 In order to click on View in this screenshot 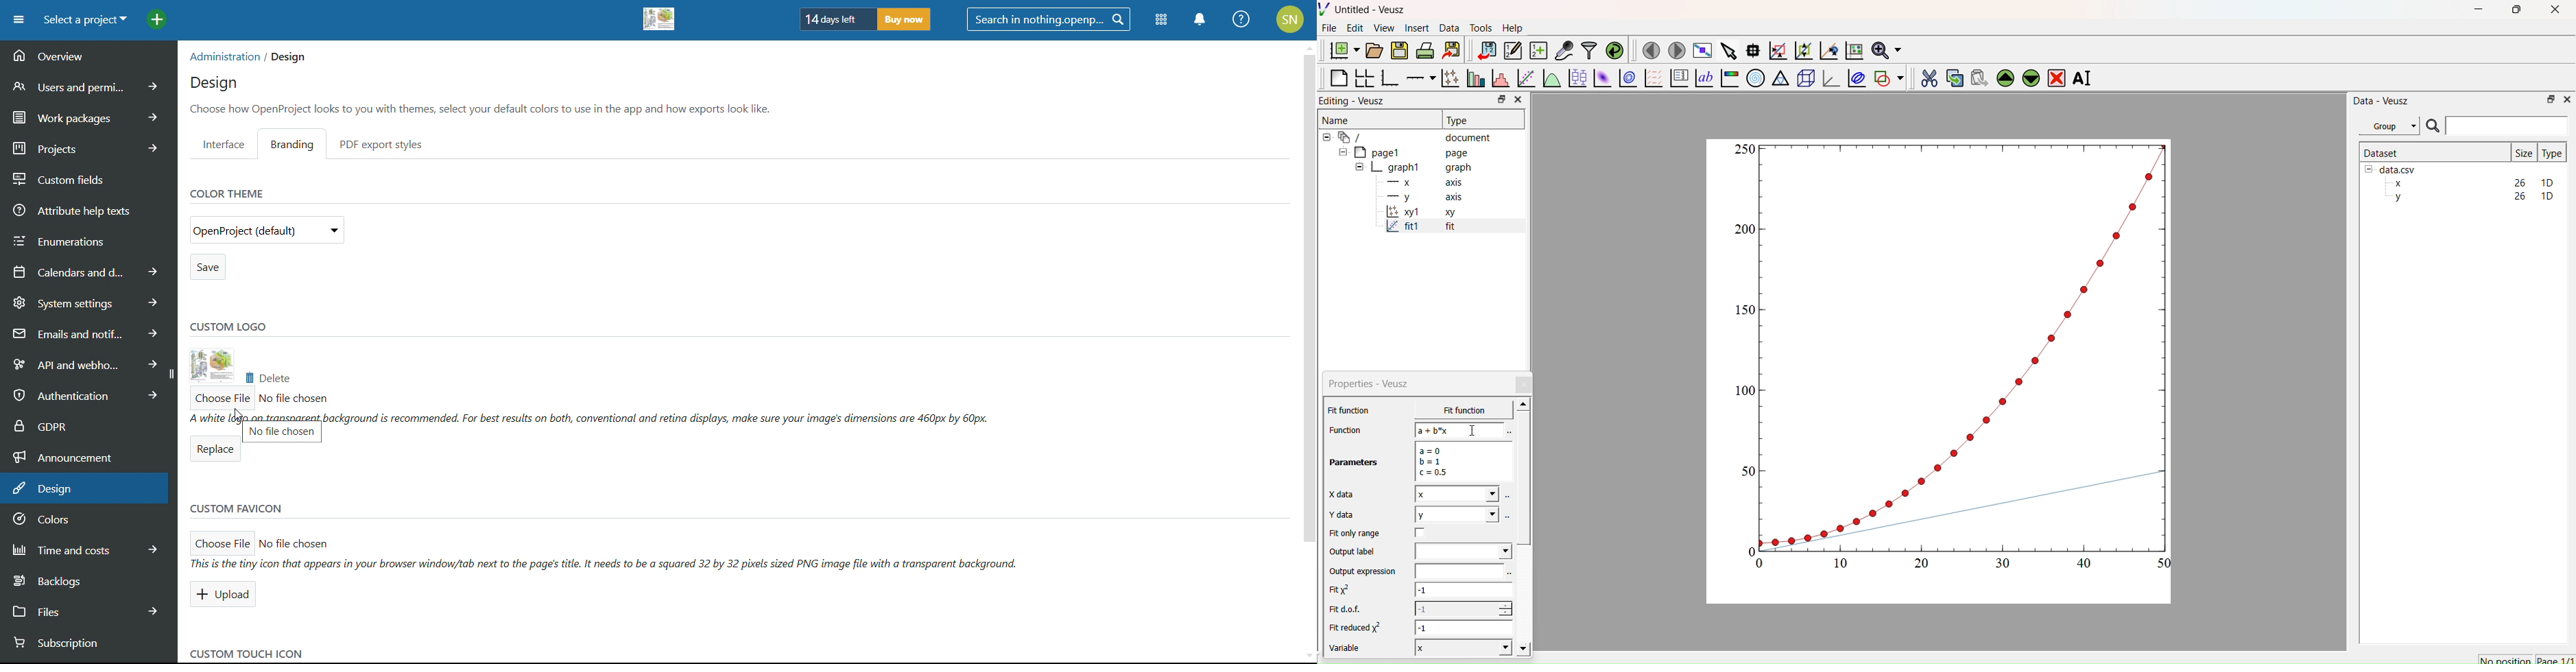, I will do `click(1383, 27)`.